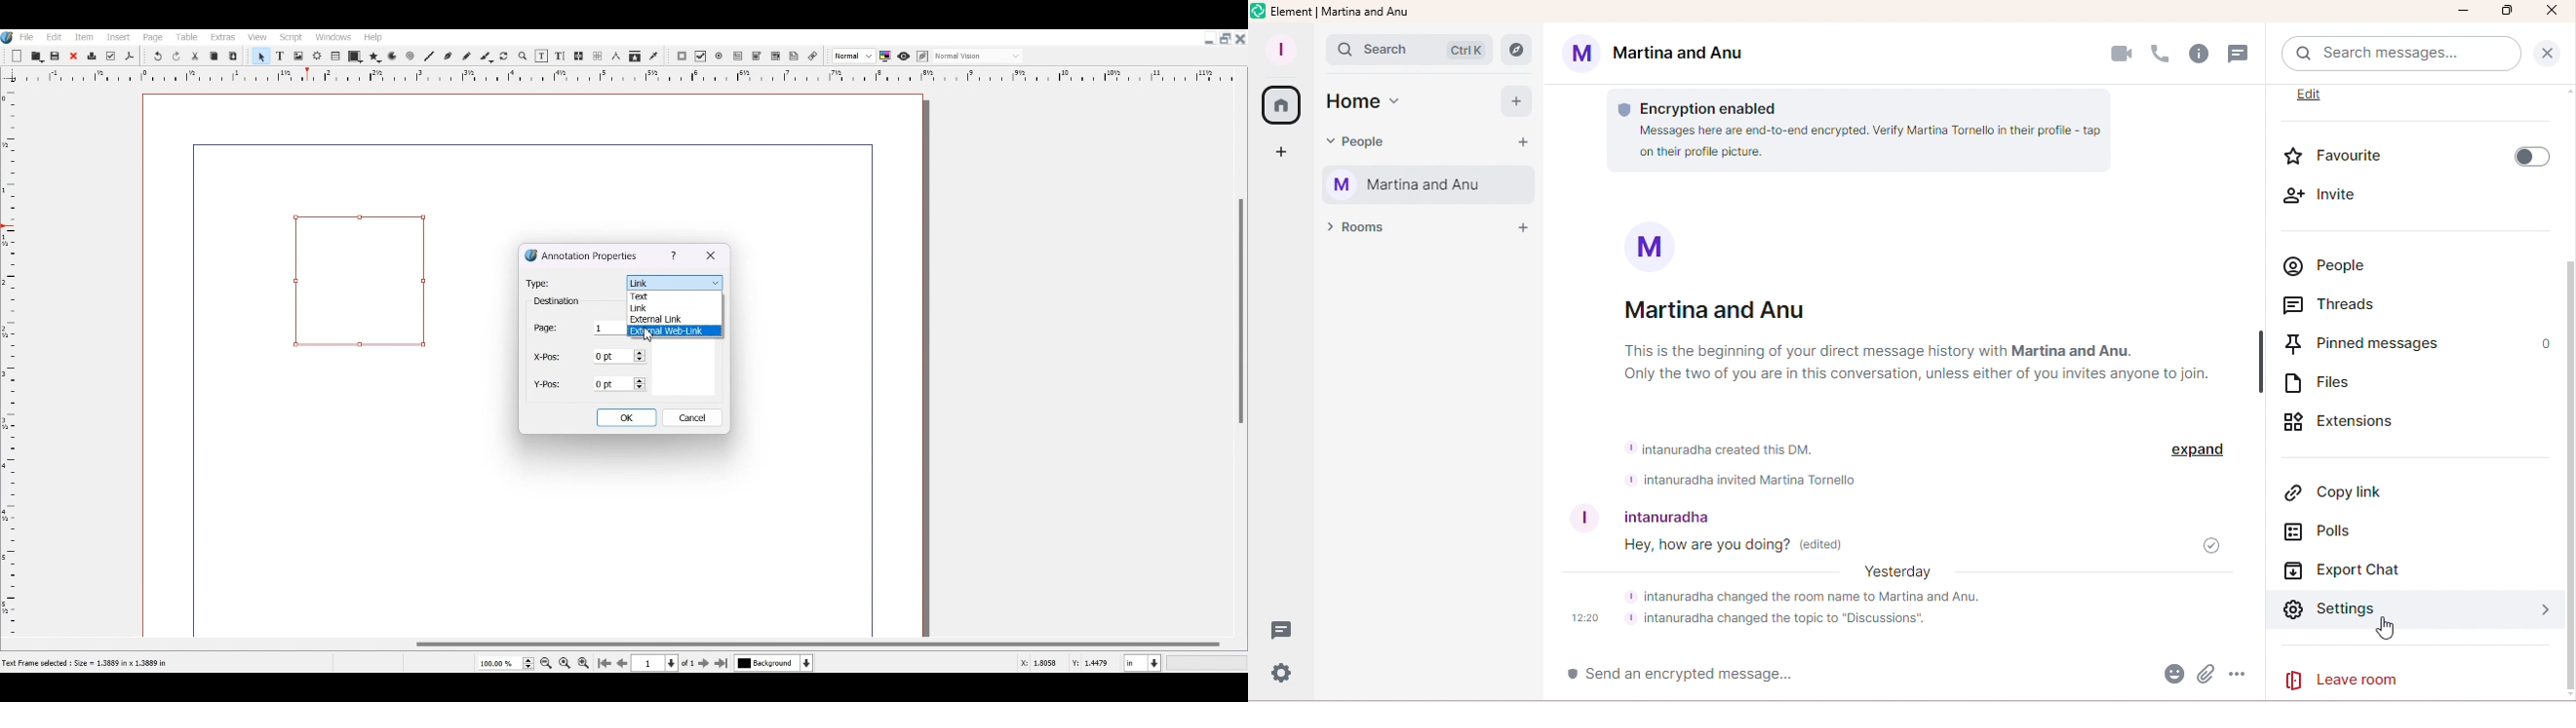 This screenshot has height=728, width=2576. Describe the element at coordinates (1747, 480) in the screenshot. I see `intanuradha invited Martina Tornello` at that location.